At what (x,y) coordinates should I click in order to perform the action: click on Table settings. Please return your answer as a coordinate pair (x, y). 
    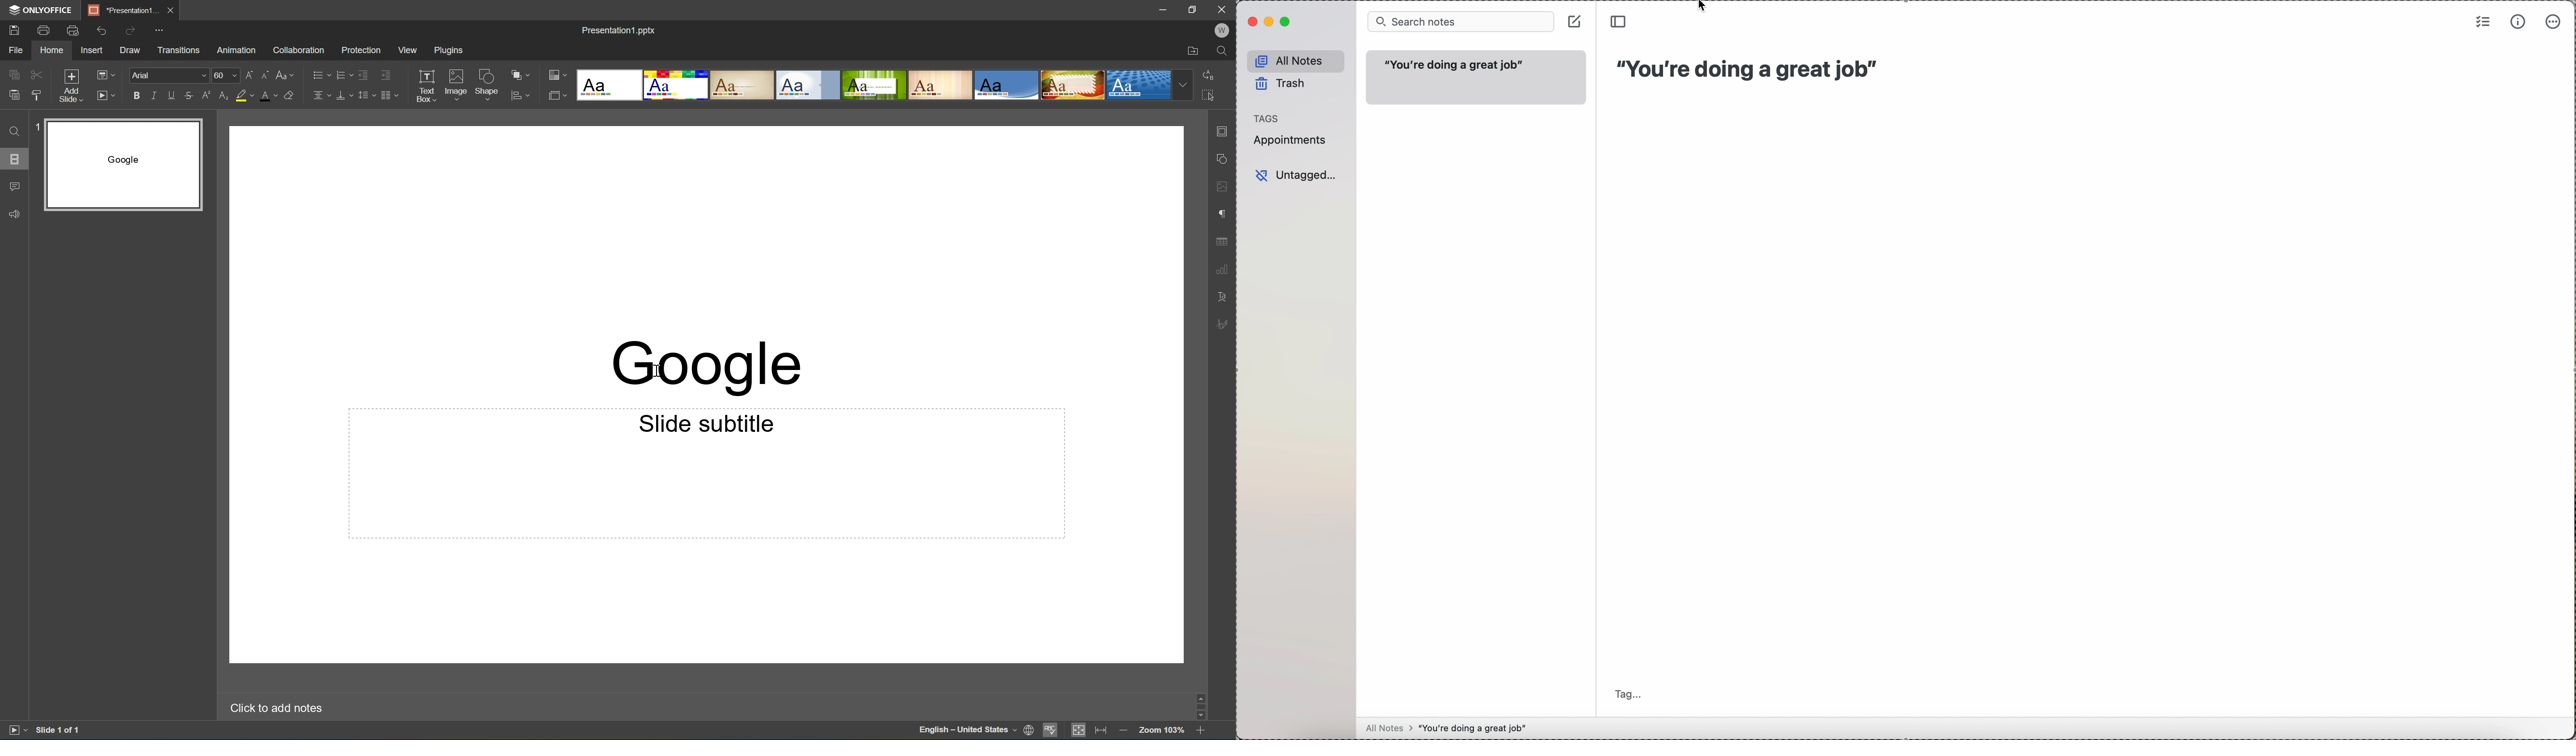
    Looking at the image, I should click on (1222, 241).